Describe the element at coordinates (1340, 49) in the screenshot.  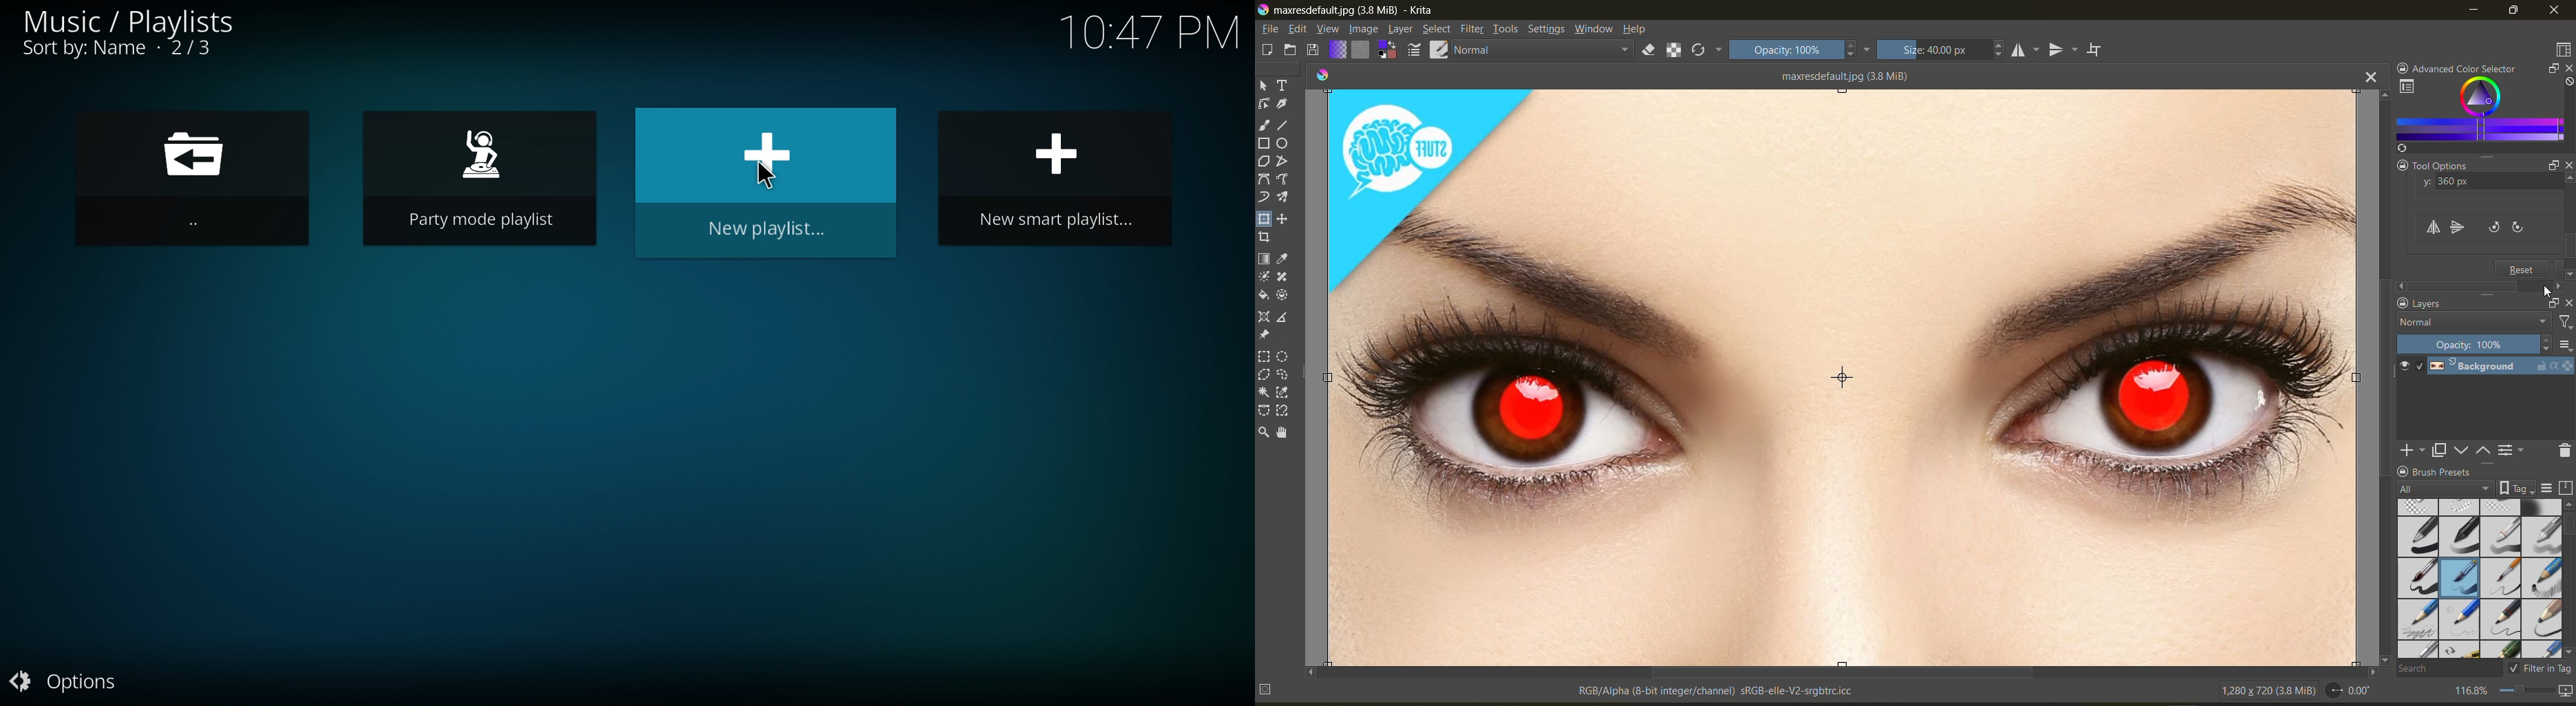
I see `fill gradients` at that location.